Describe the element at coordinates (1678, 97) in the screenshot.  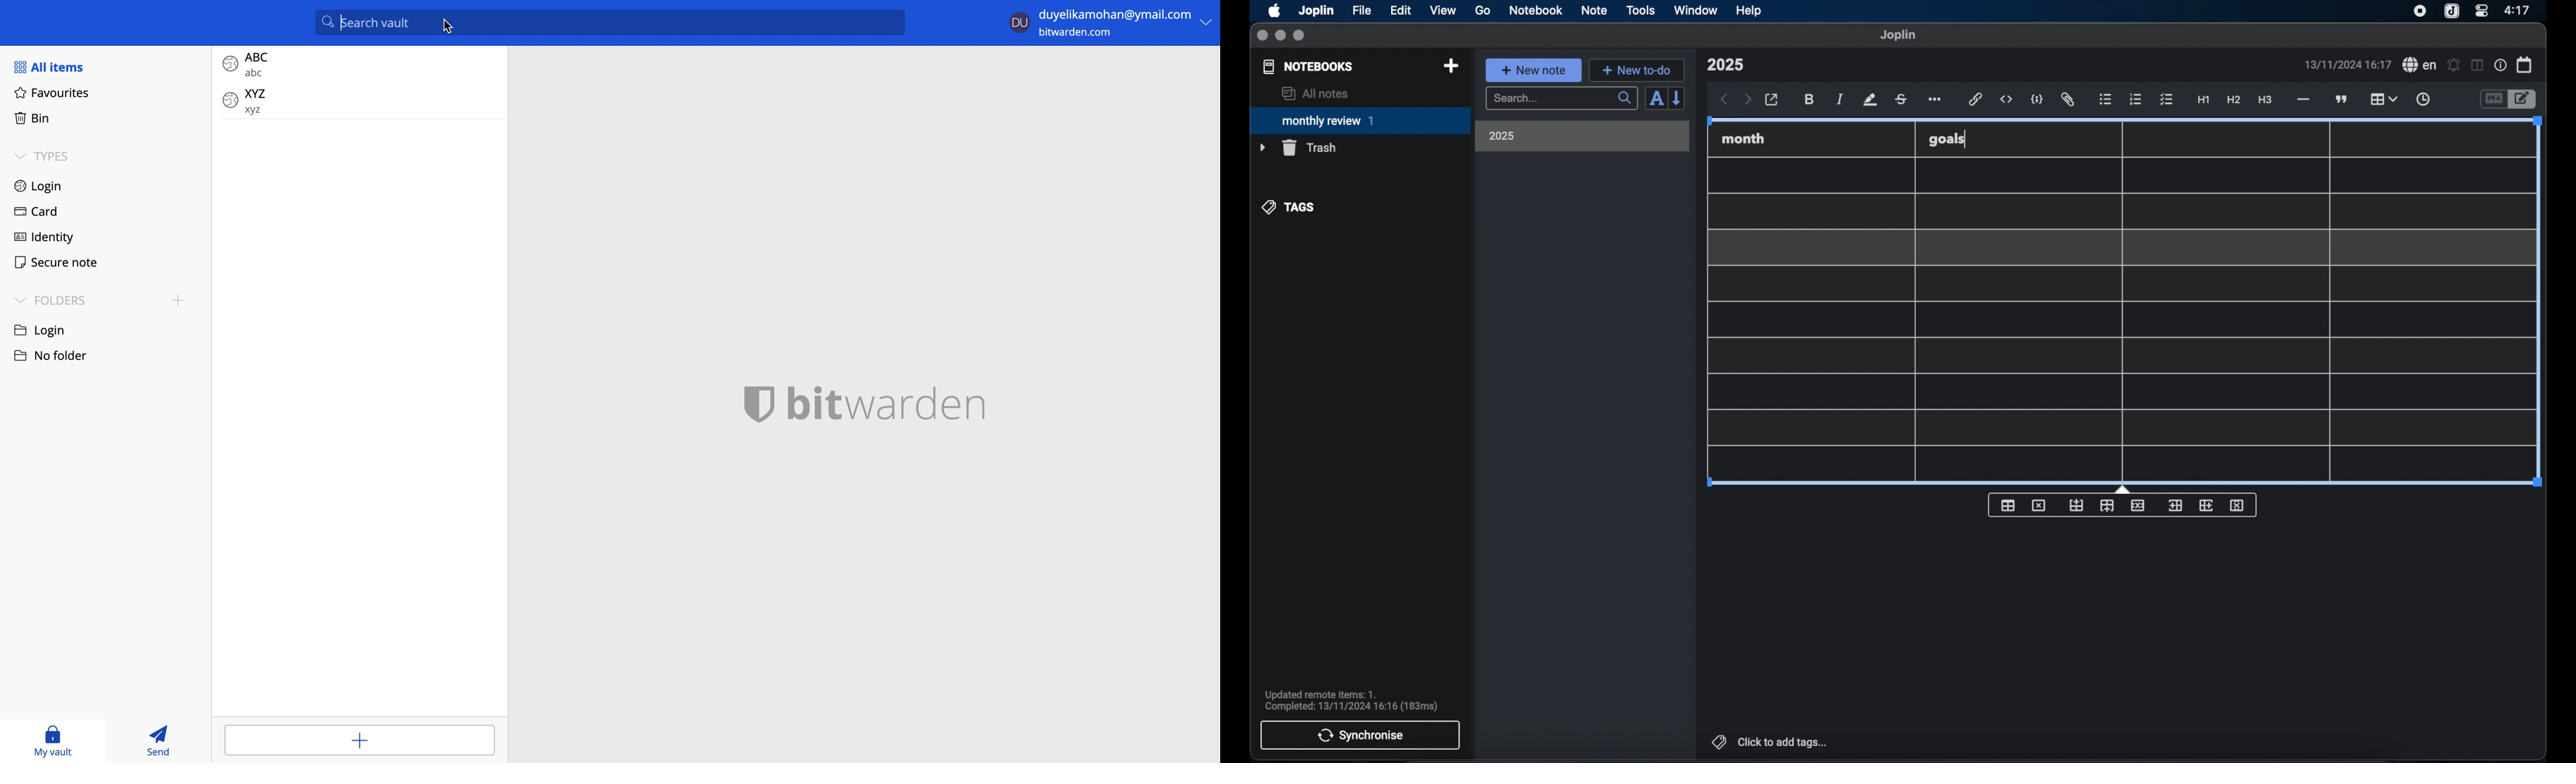
I see `reverse sort order` at that location.